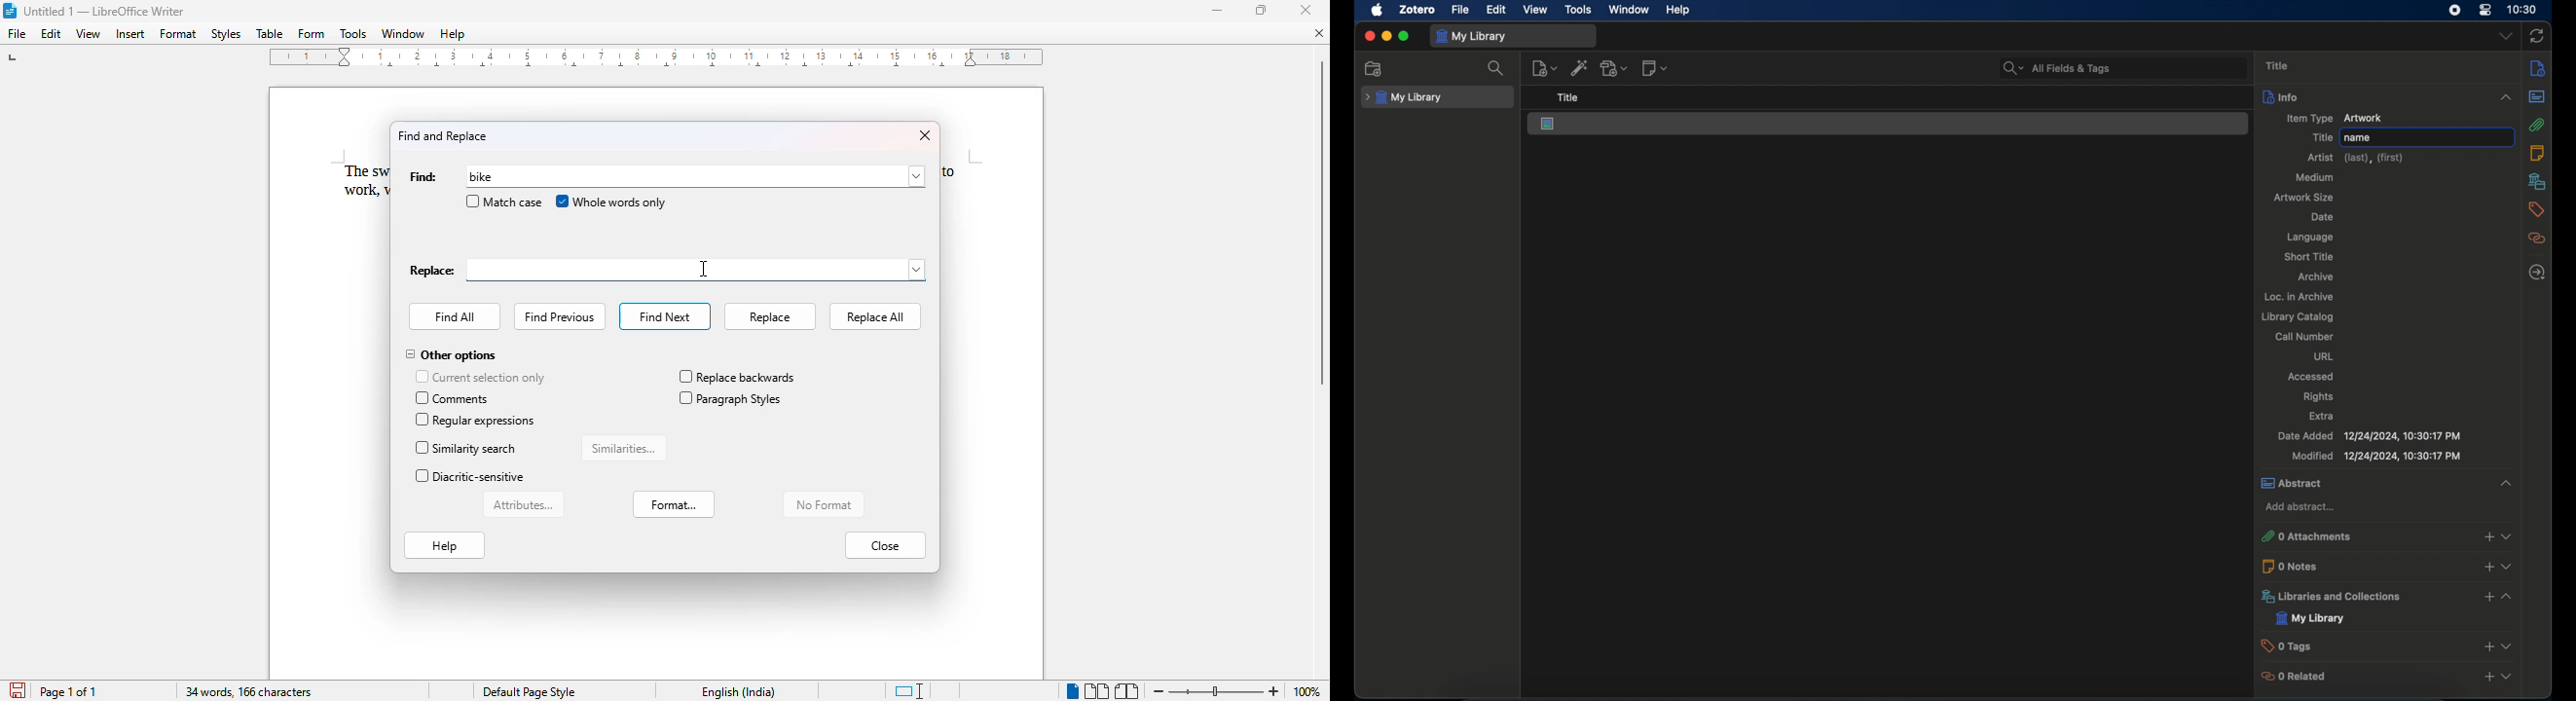  Describe the element at coordinates (455, 398) in the screenshot. I see `comments` at that location.